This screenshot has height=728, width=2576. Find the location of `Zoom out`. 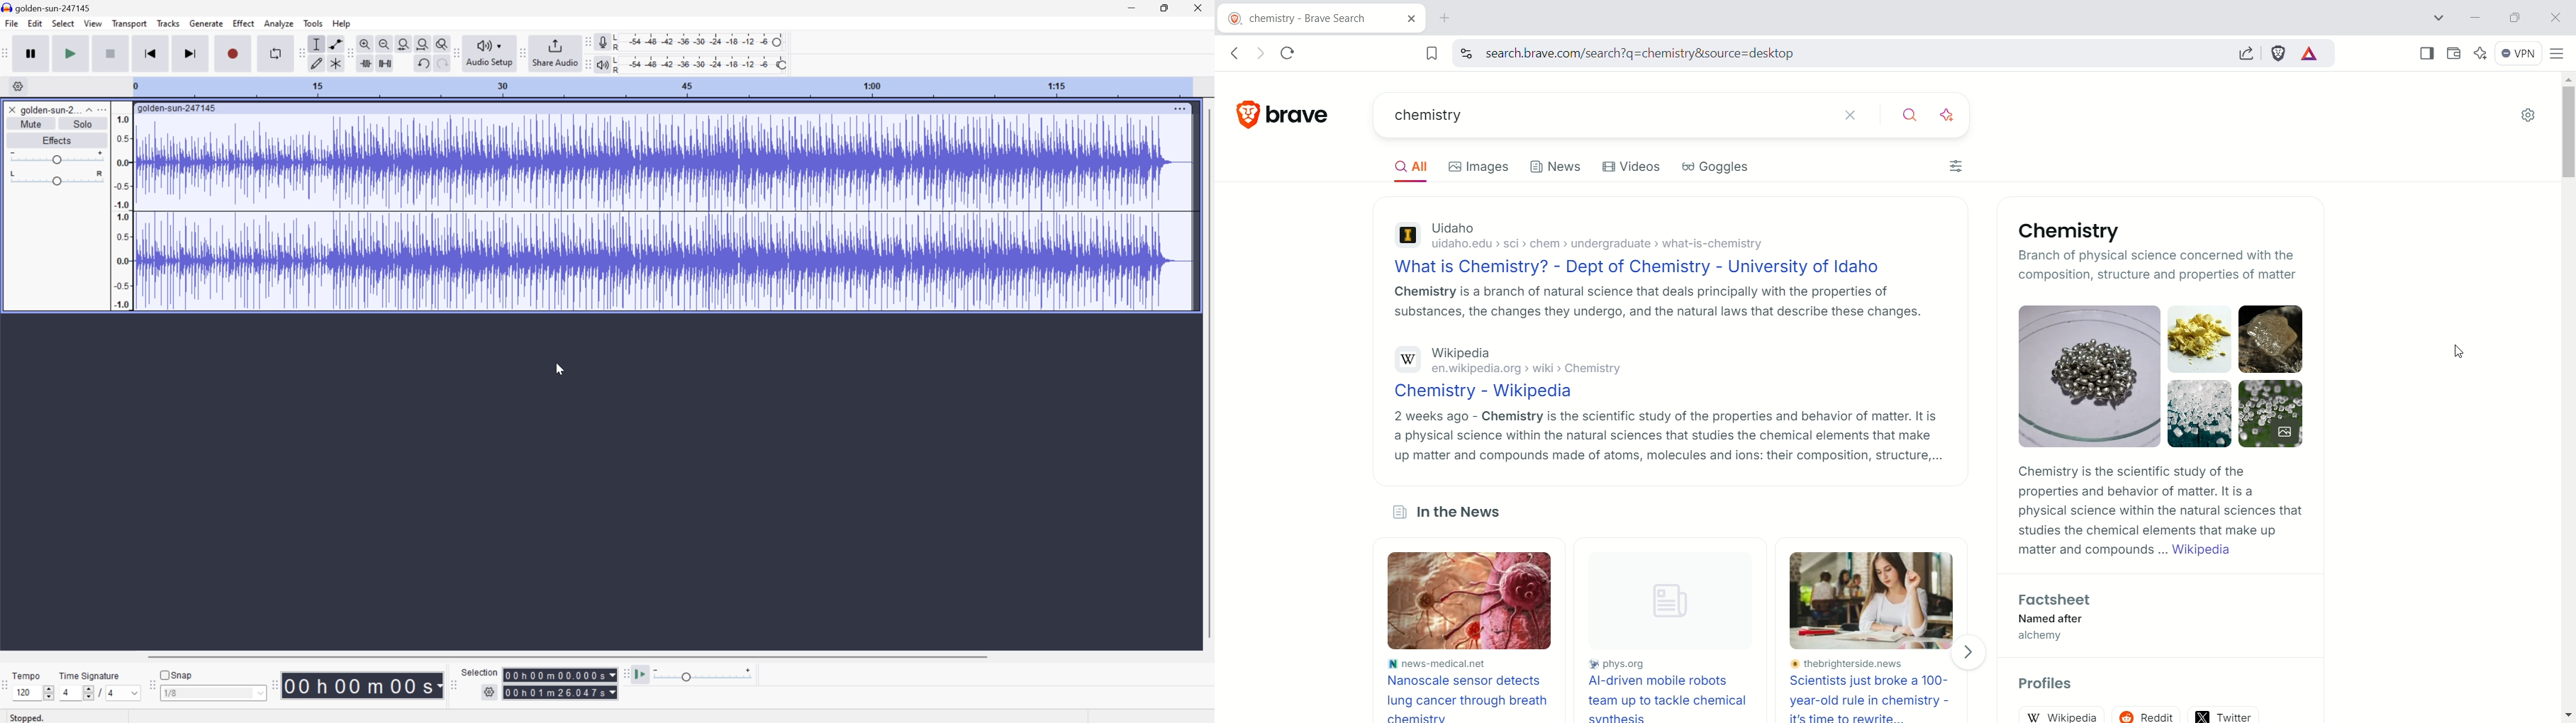

Zoom out is located at coordinates (384, 42).